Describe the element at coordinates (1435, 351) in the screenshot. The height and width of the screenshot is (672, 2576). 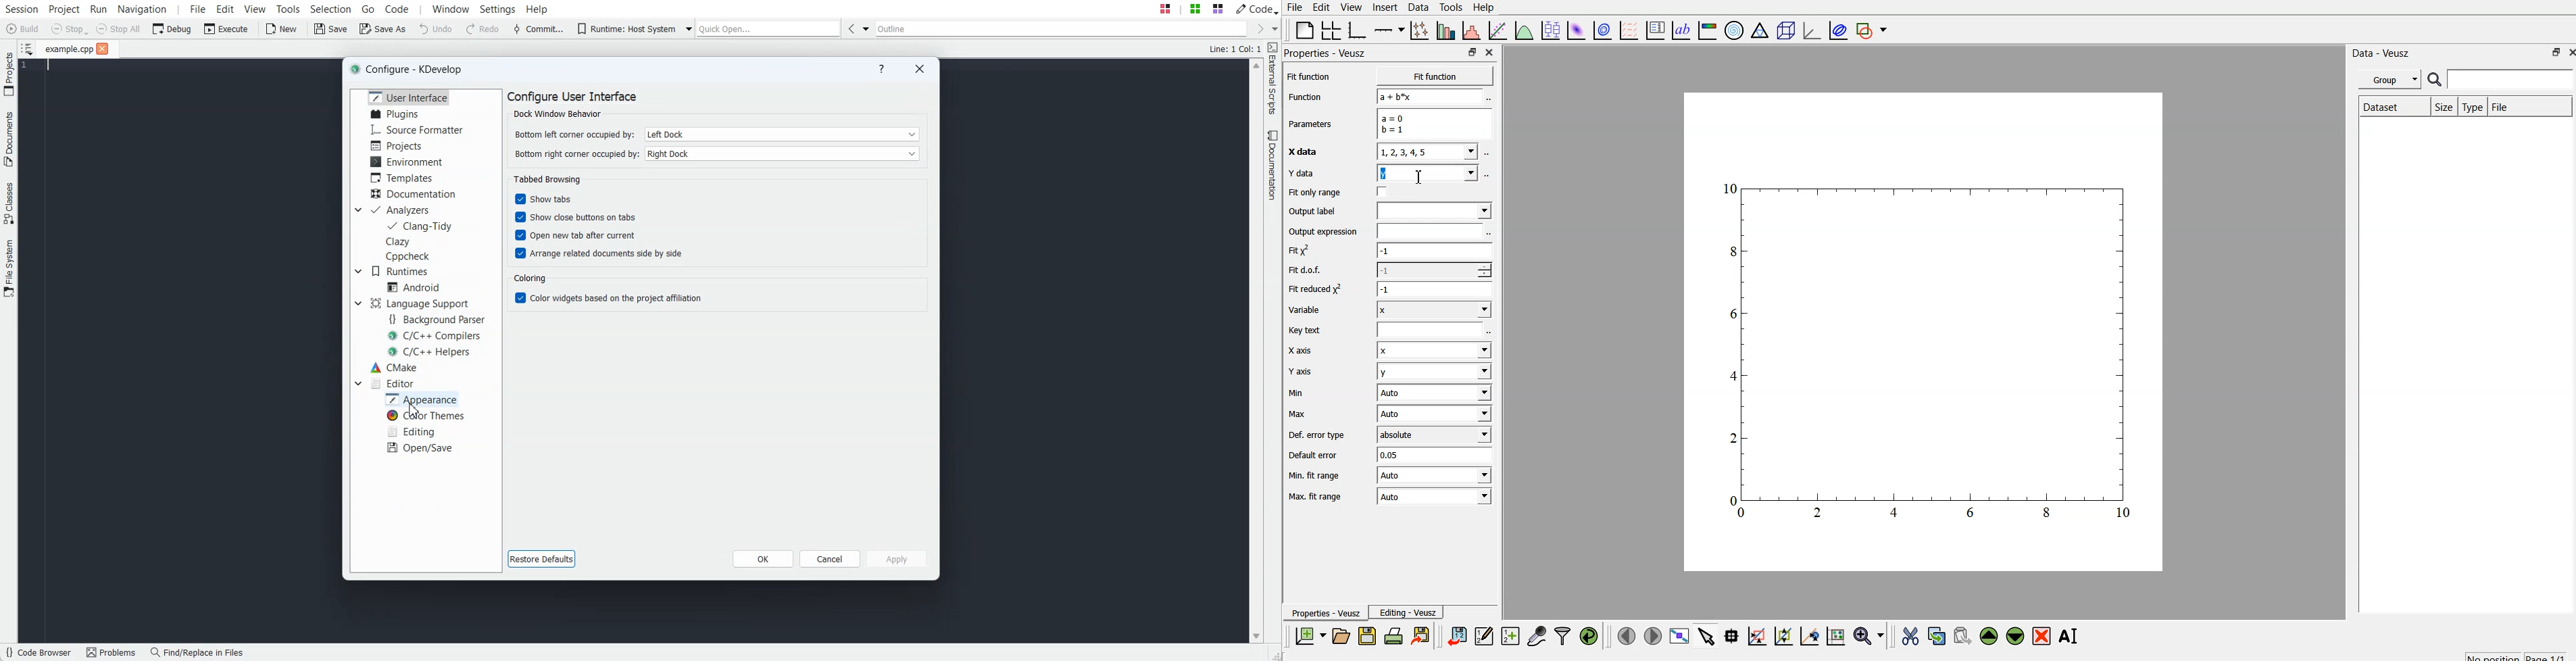
I see `` at that location.